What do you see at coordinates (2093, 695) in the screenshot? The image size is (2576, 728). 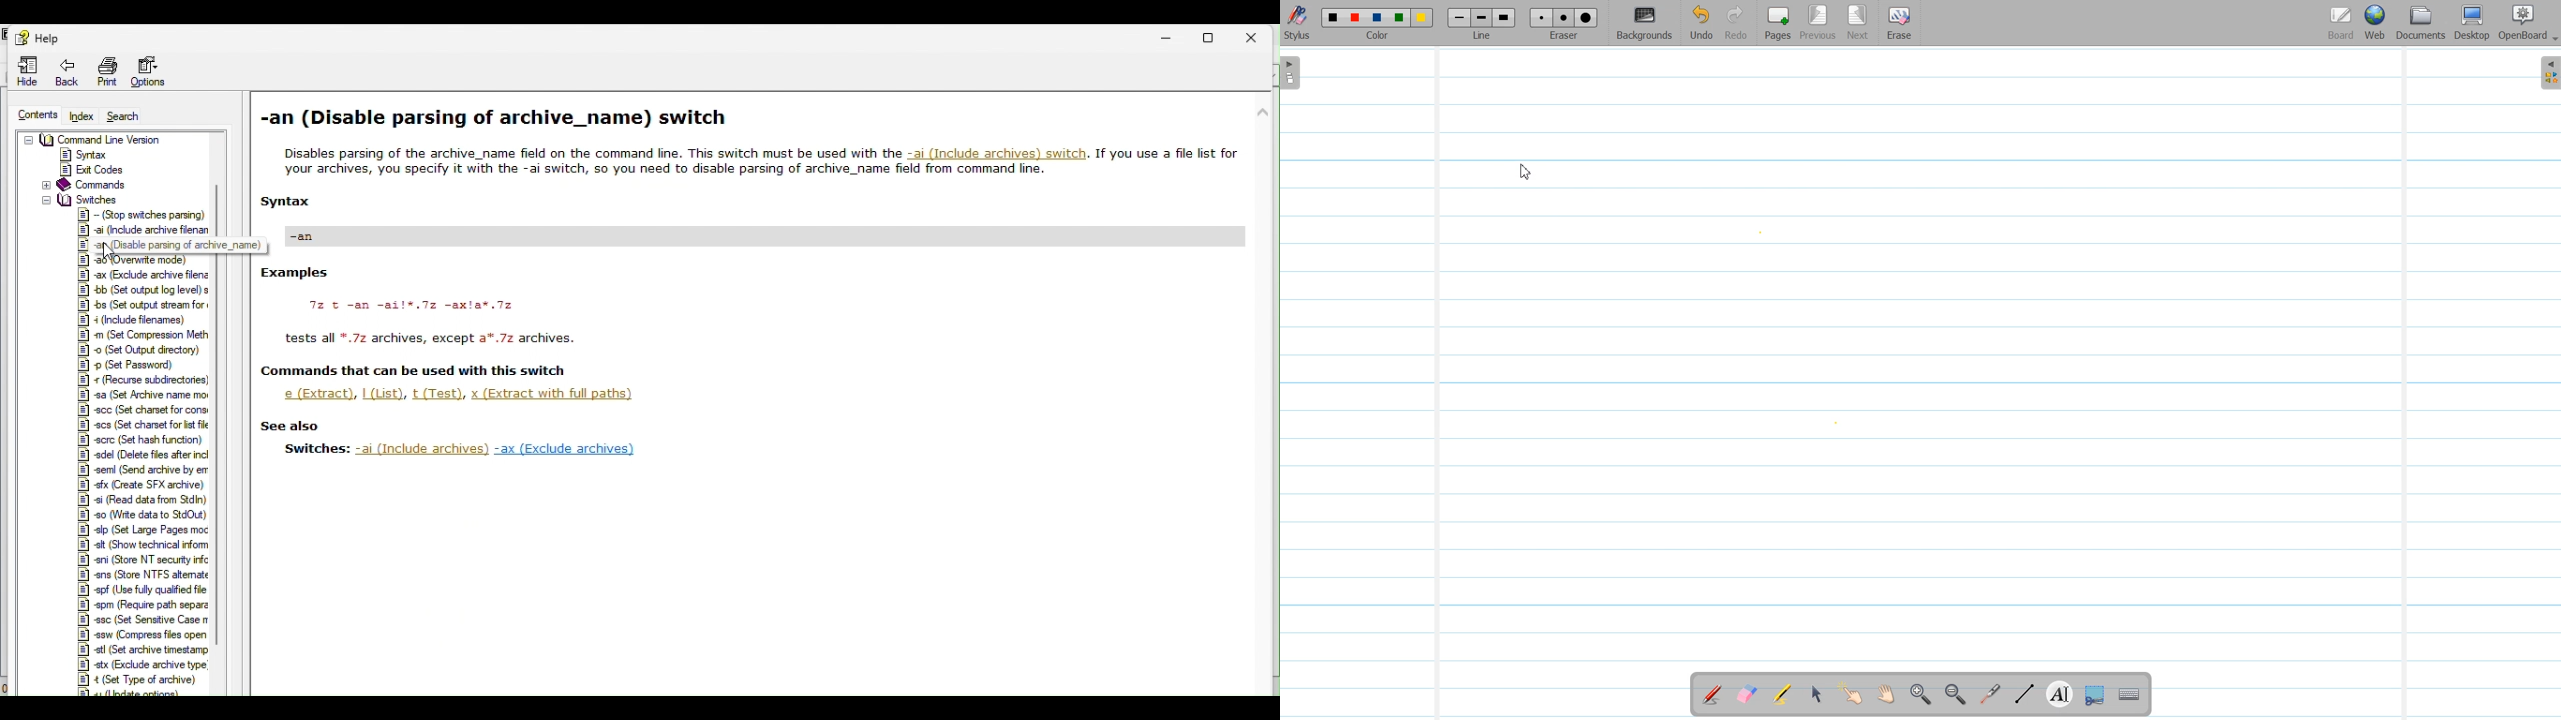 I see `Capture part of the screen` at bounding box center [2093, 695].